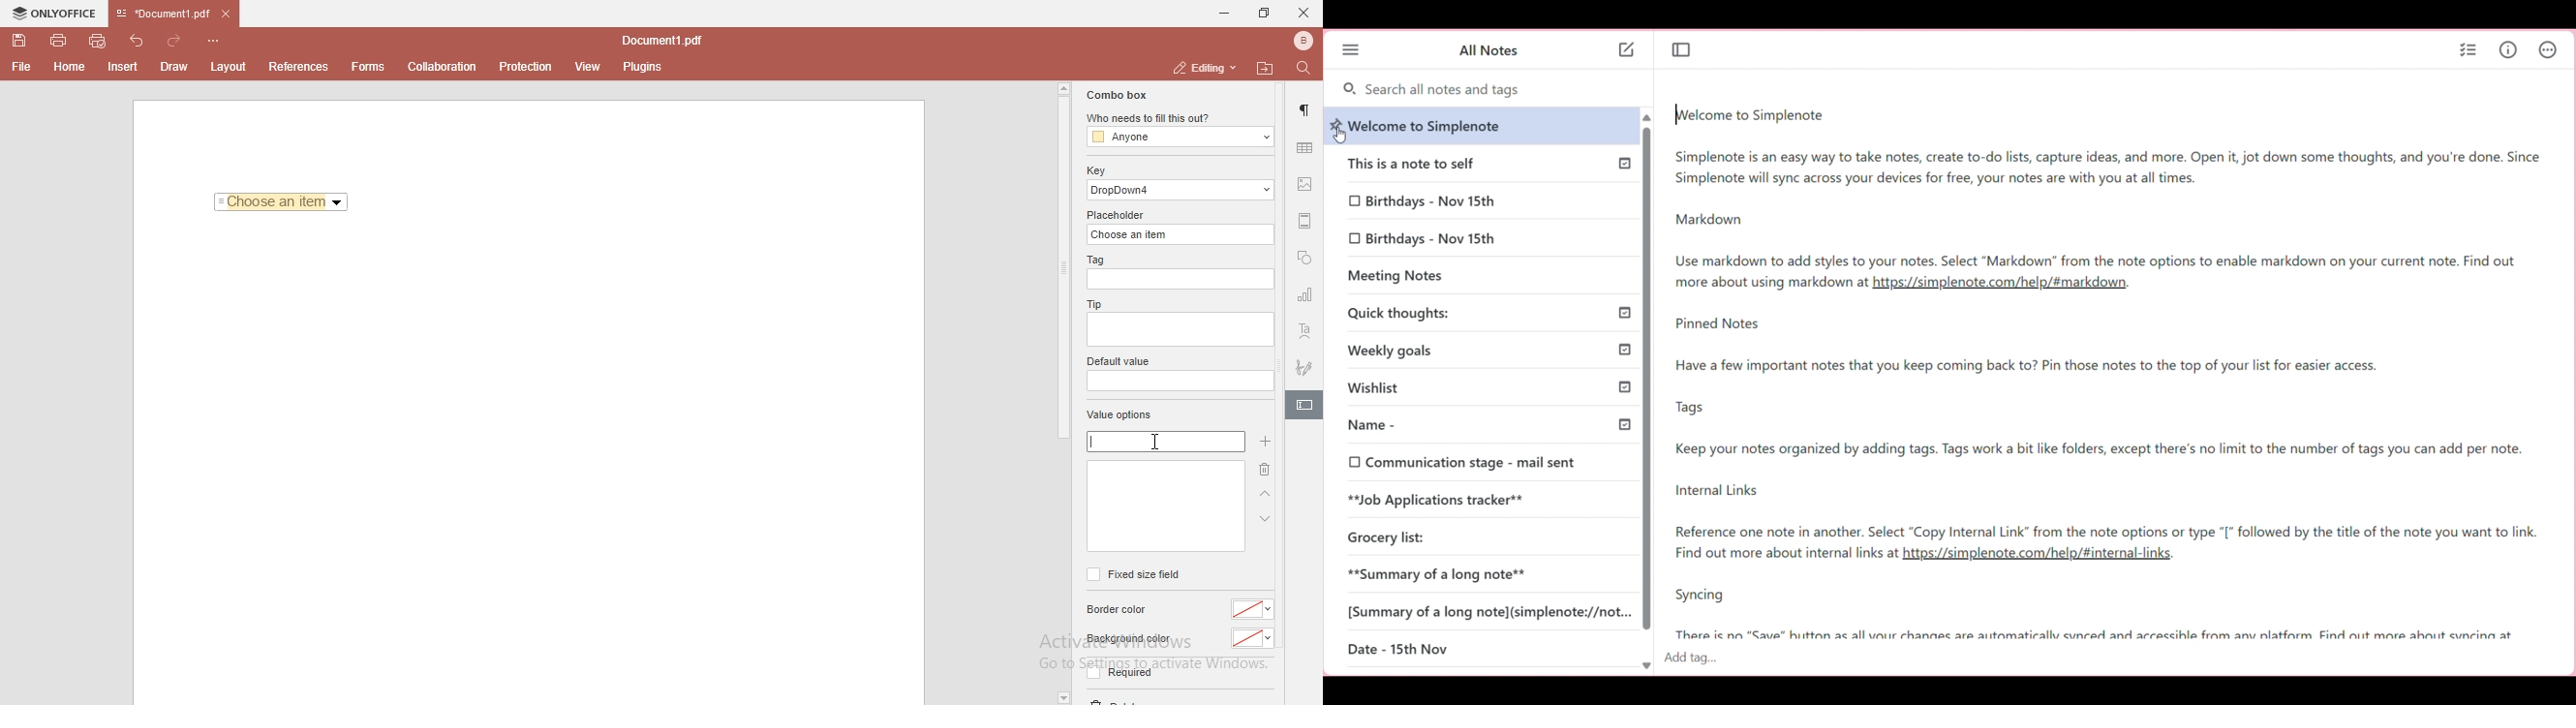 This screenshot has width=2576, height=728. What do you see at coordinates (1681, 50) in the screenshot?
I see `Toggle focus mode` at bounding box center [1681, 50].